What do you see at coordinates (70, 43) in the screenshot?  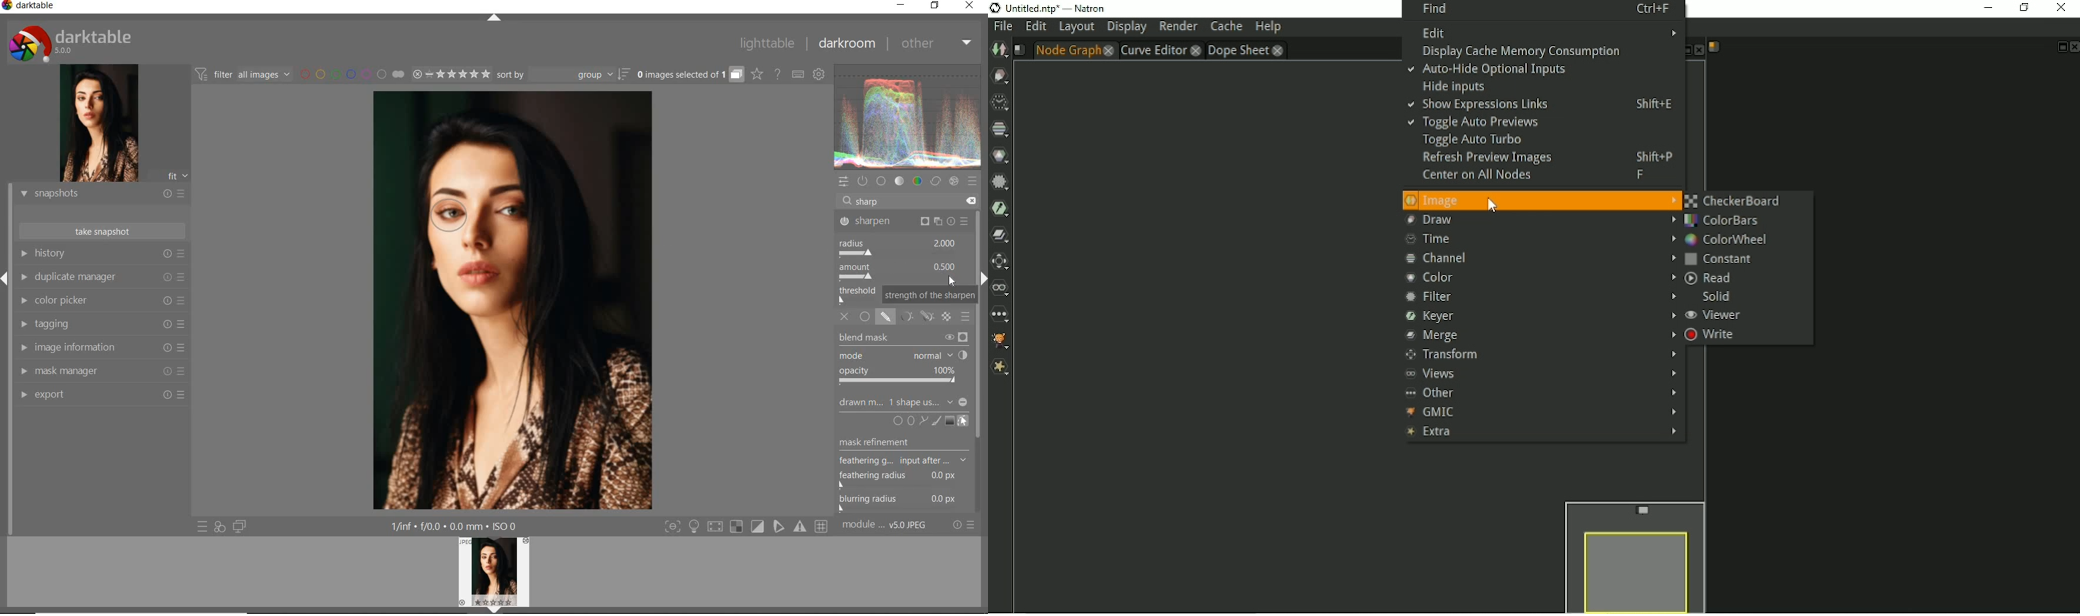 I see `Darktable 5.0.0` at bounding box center [70, 43].